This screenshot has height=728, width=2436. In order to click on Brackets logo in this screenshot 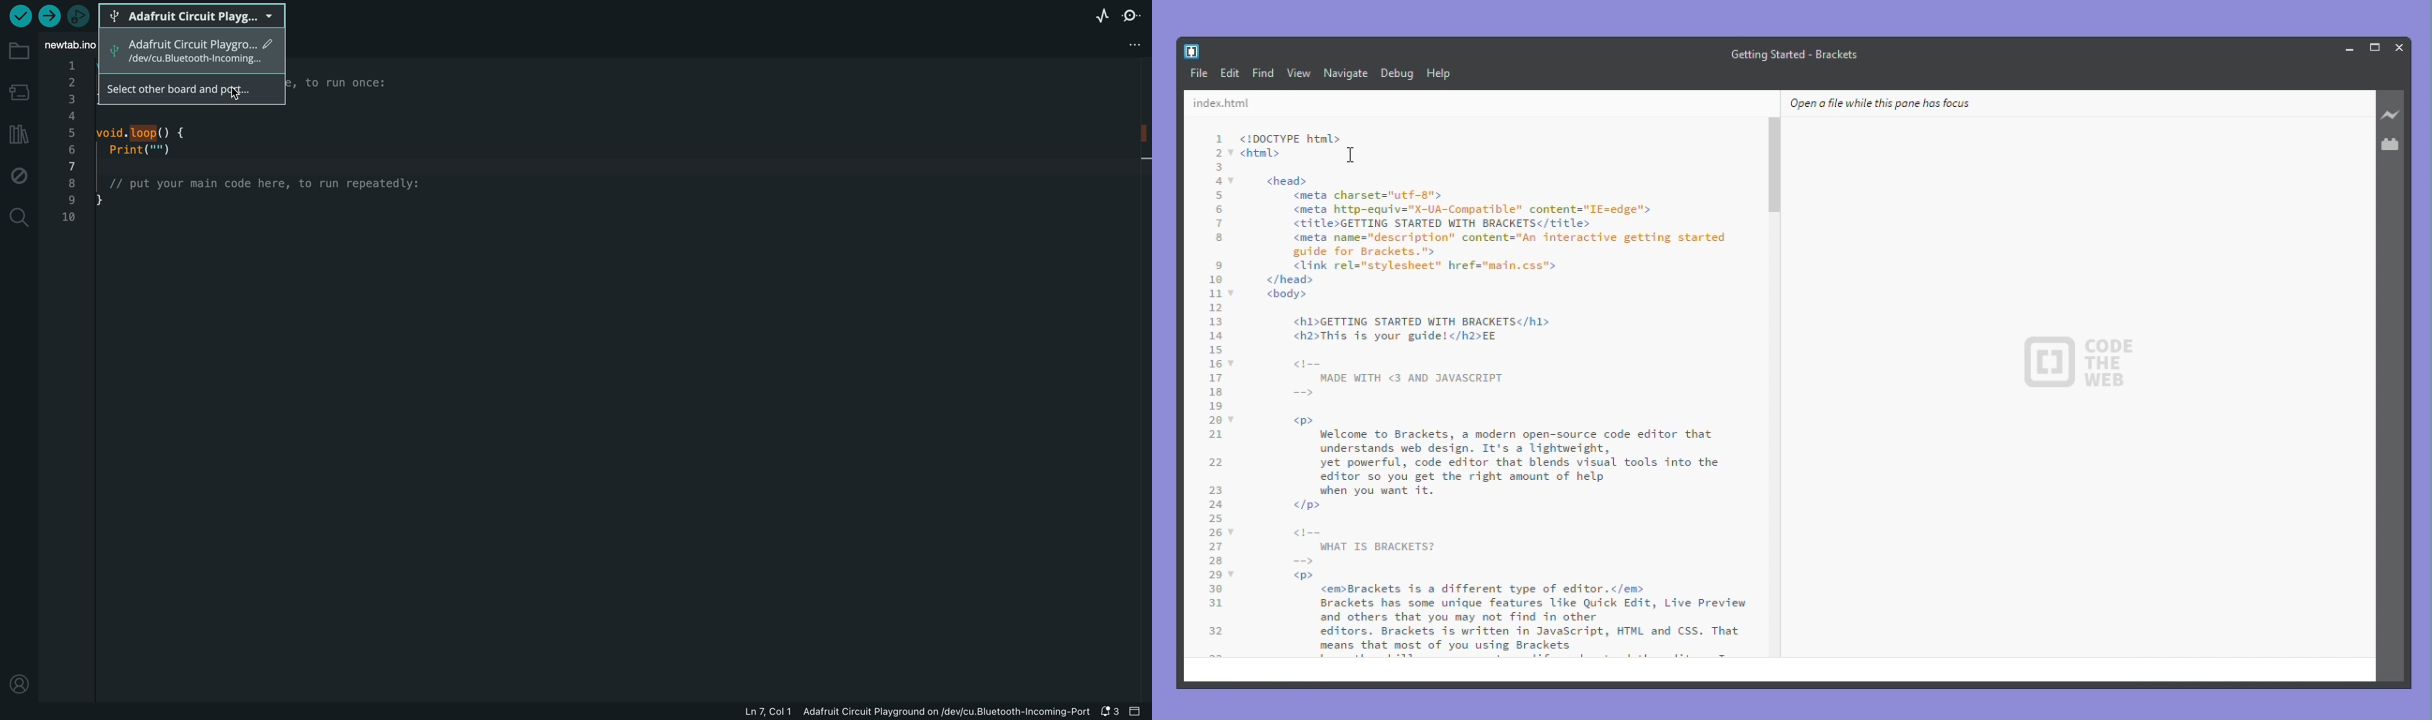, I will do `click(1191, 51)`.